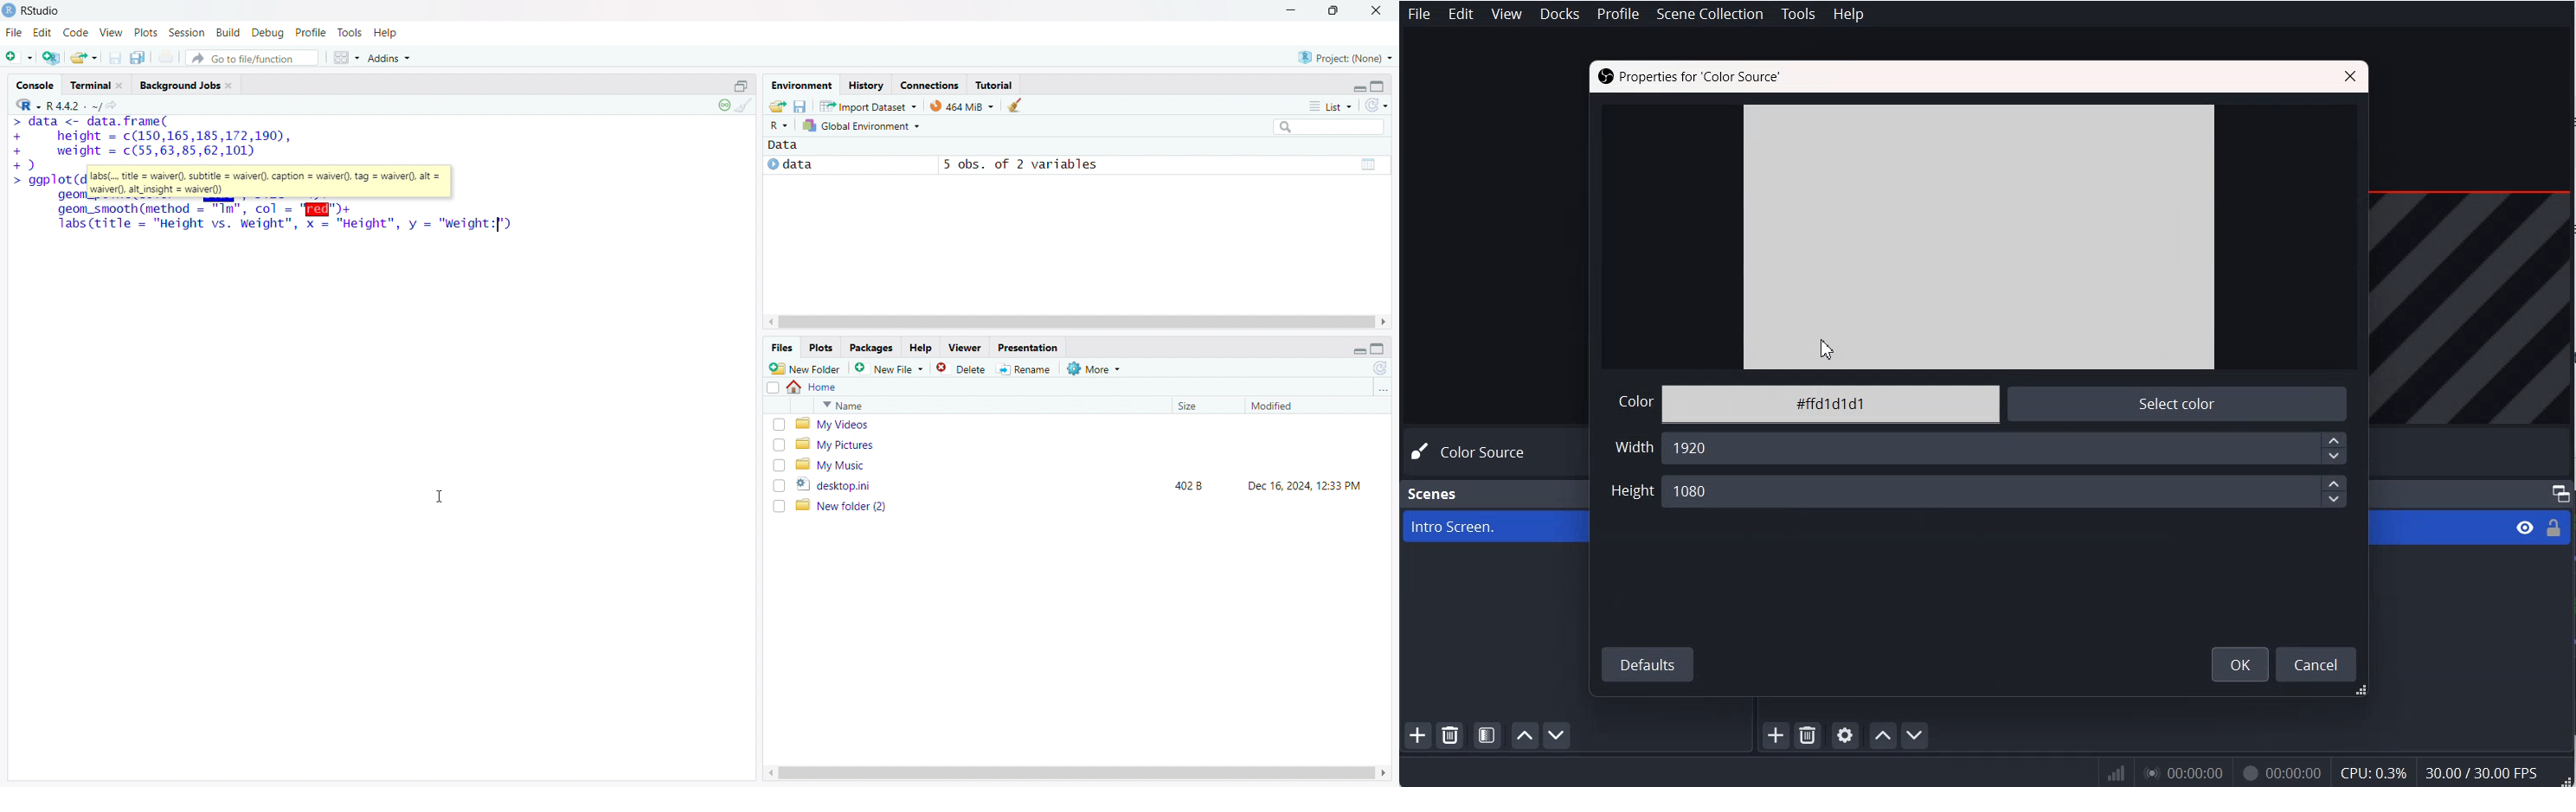  Describe the element at coordinates (112, 33) in the screenshot. I see `view` at that location.